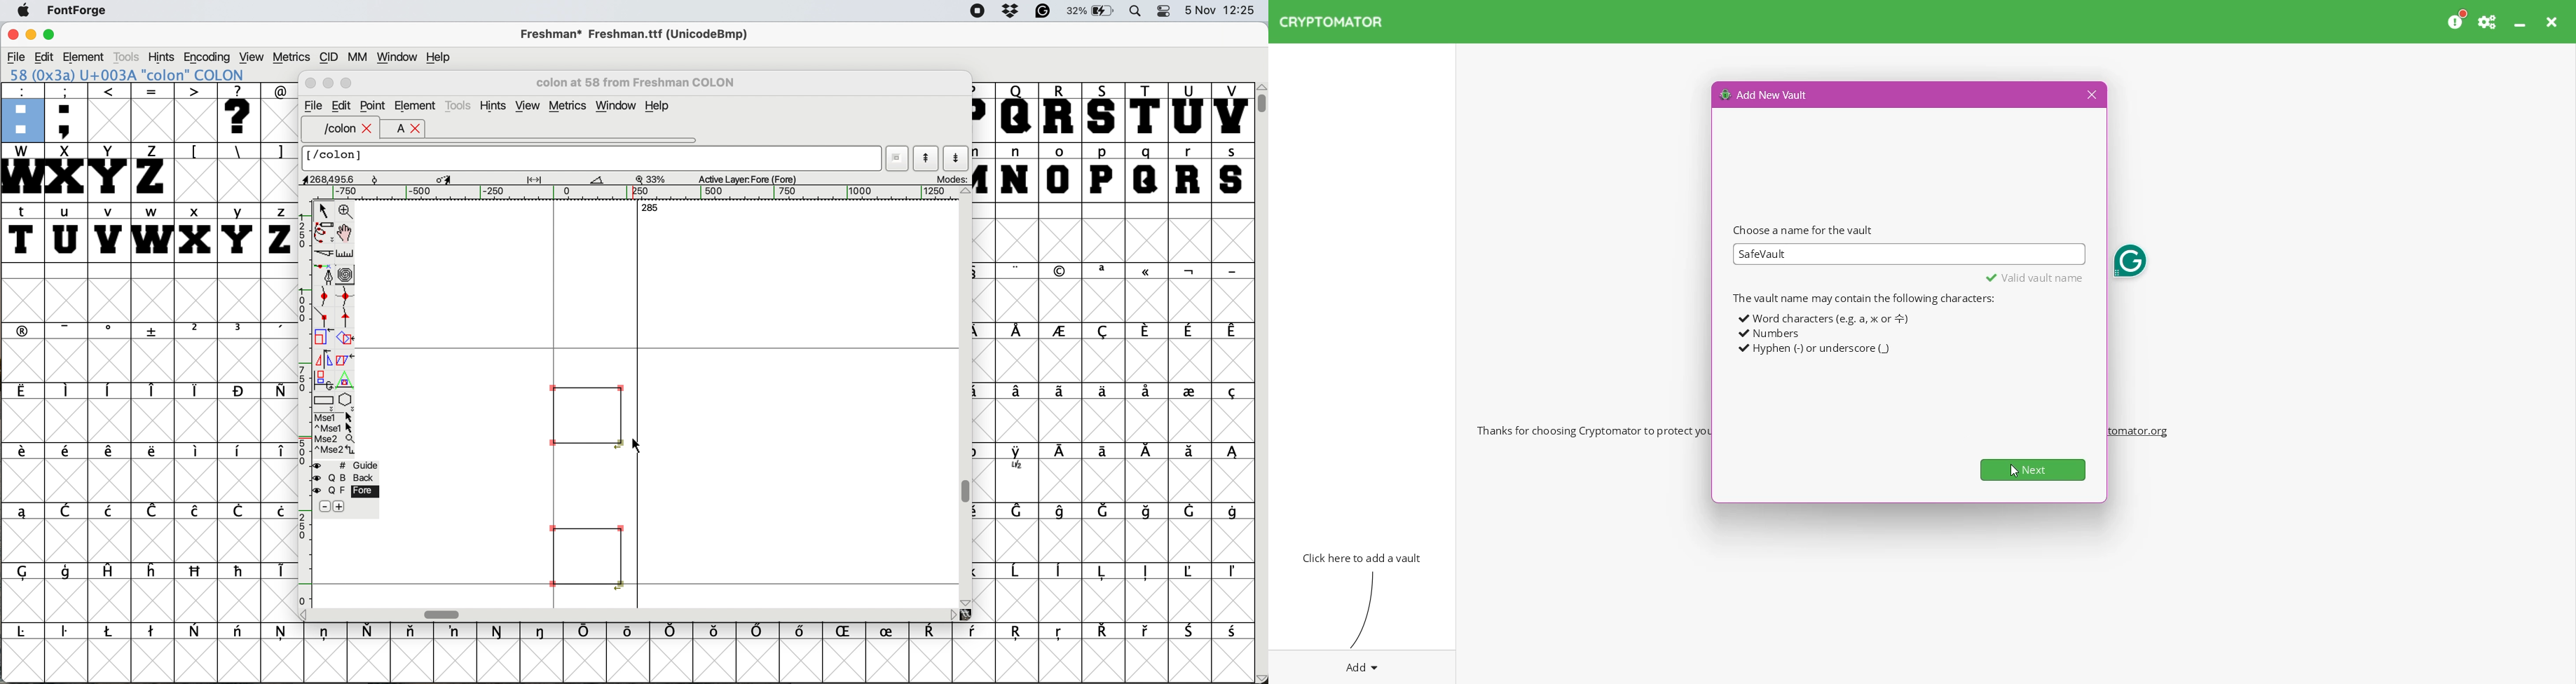 The height and width of the screenshot is (700, 2576). Describe the element at coordinates (1147, 631) in the screenshot. I see `symbol` at that location.